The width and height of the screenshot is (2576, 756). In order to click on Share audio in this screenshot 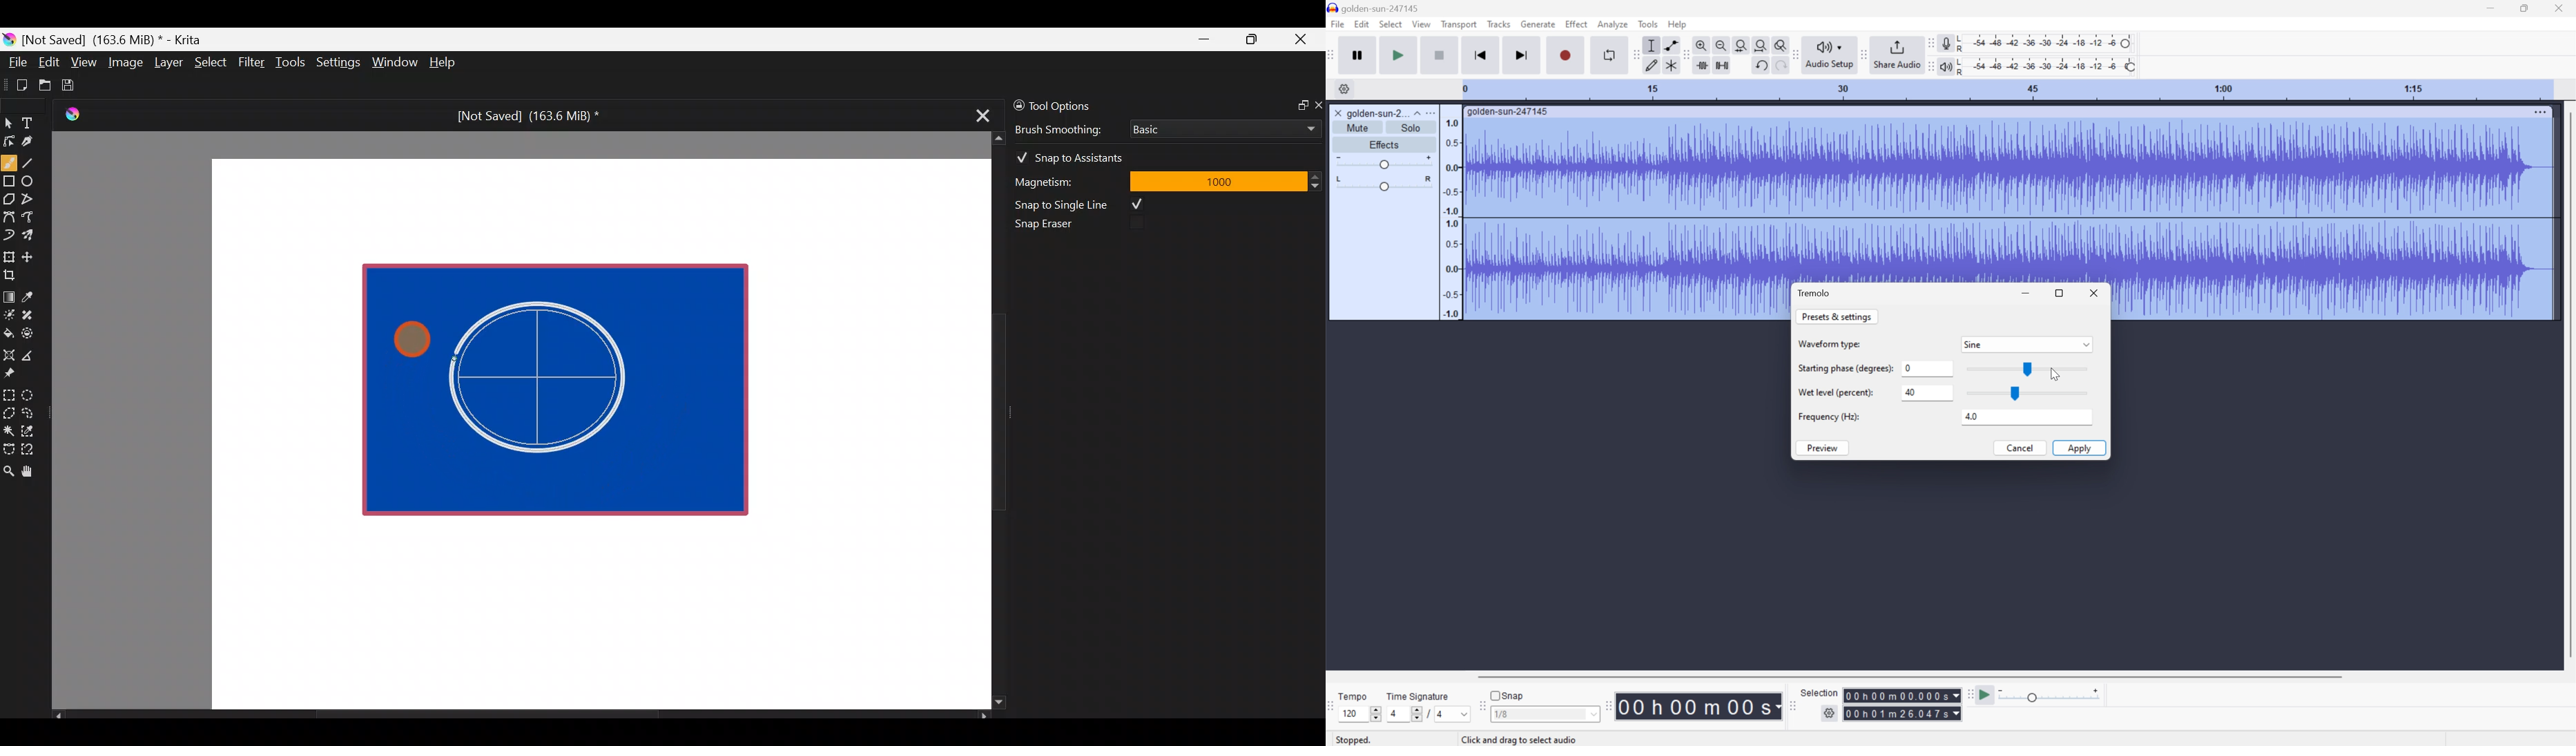, I will do `click(1896, 56)`.